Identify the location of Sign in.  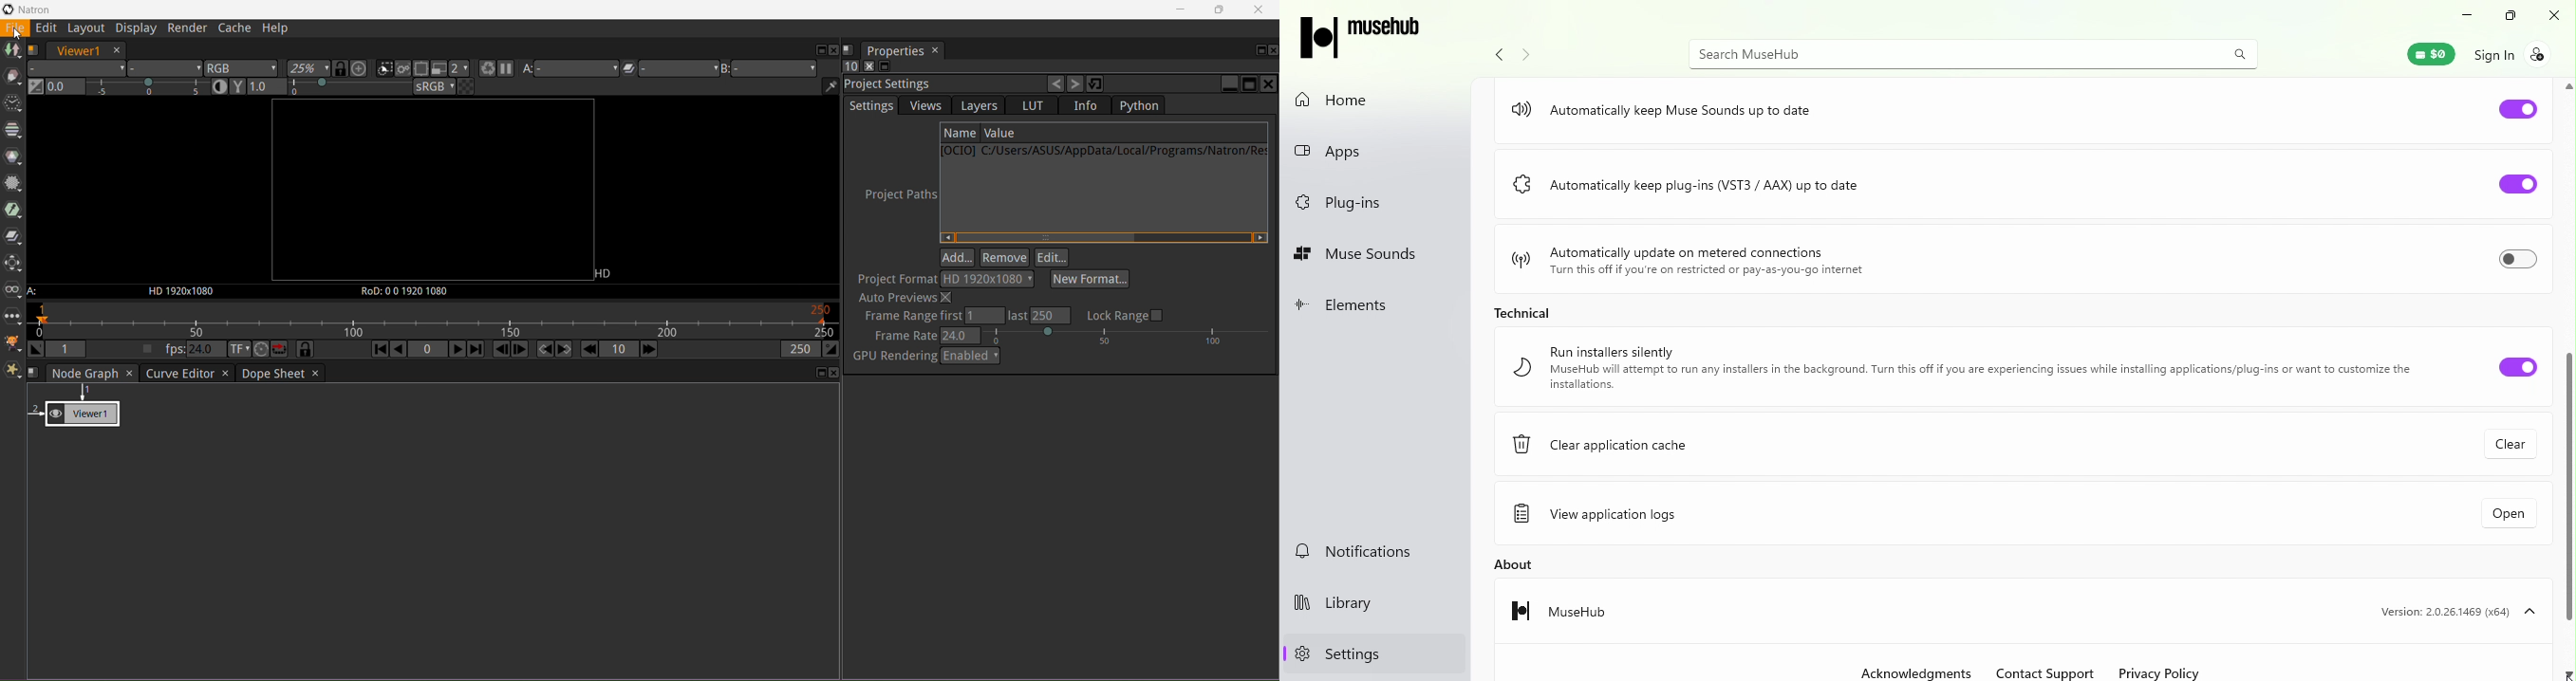
(2513, 54).